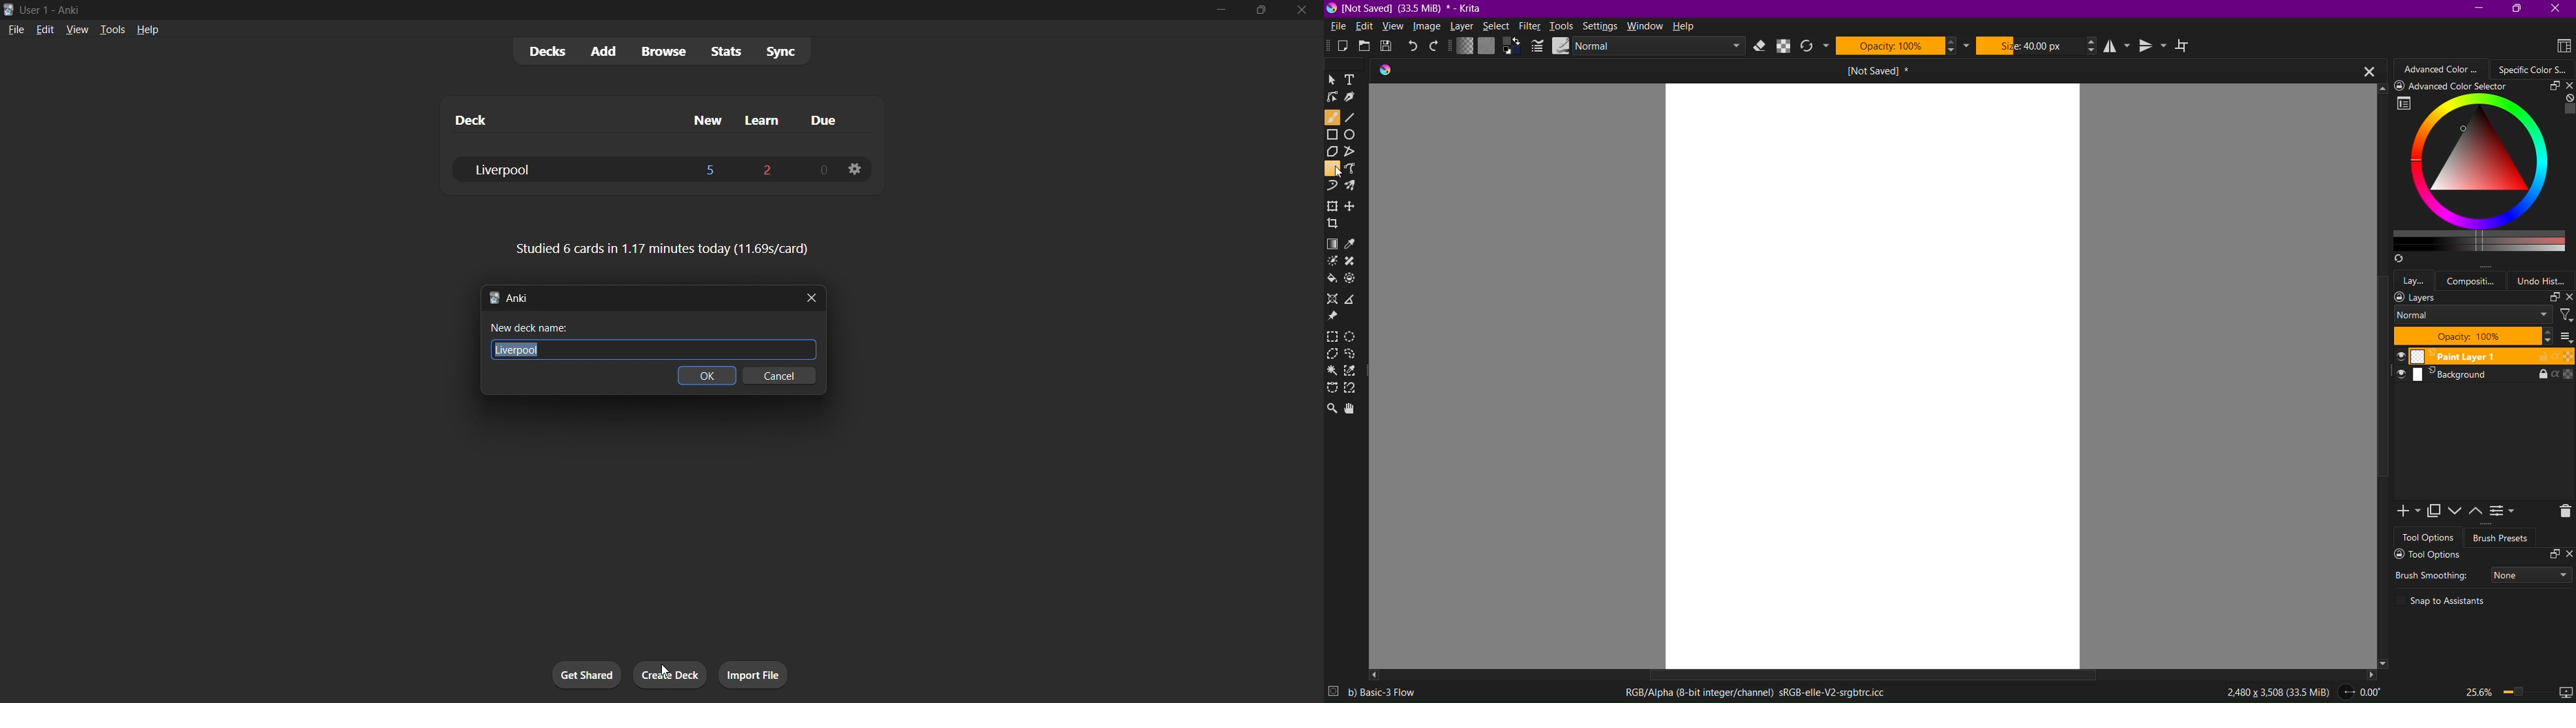 The width and height of the screenshot is (2576, 728). Describe the element at coordinates (1357, 100) in the screenshot. I see `Calligraphy` at that location.